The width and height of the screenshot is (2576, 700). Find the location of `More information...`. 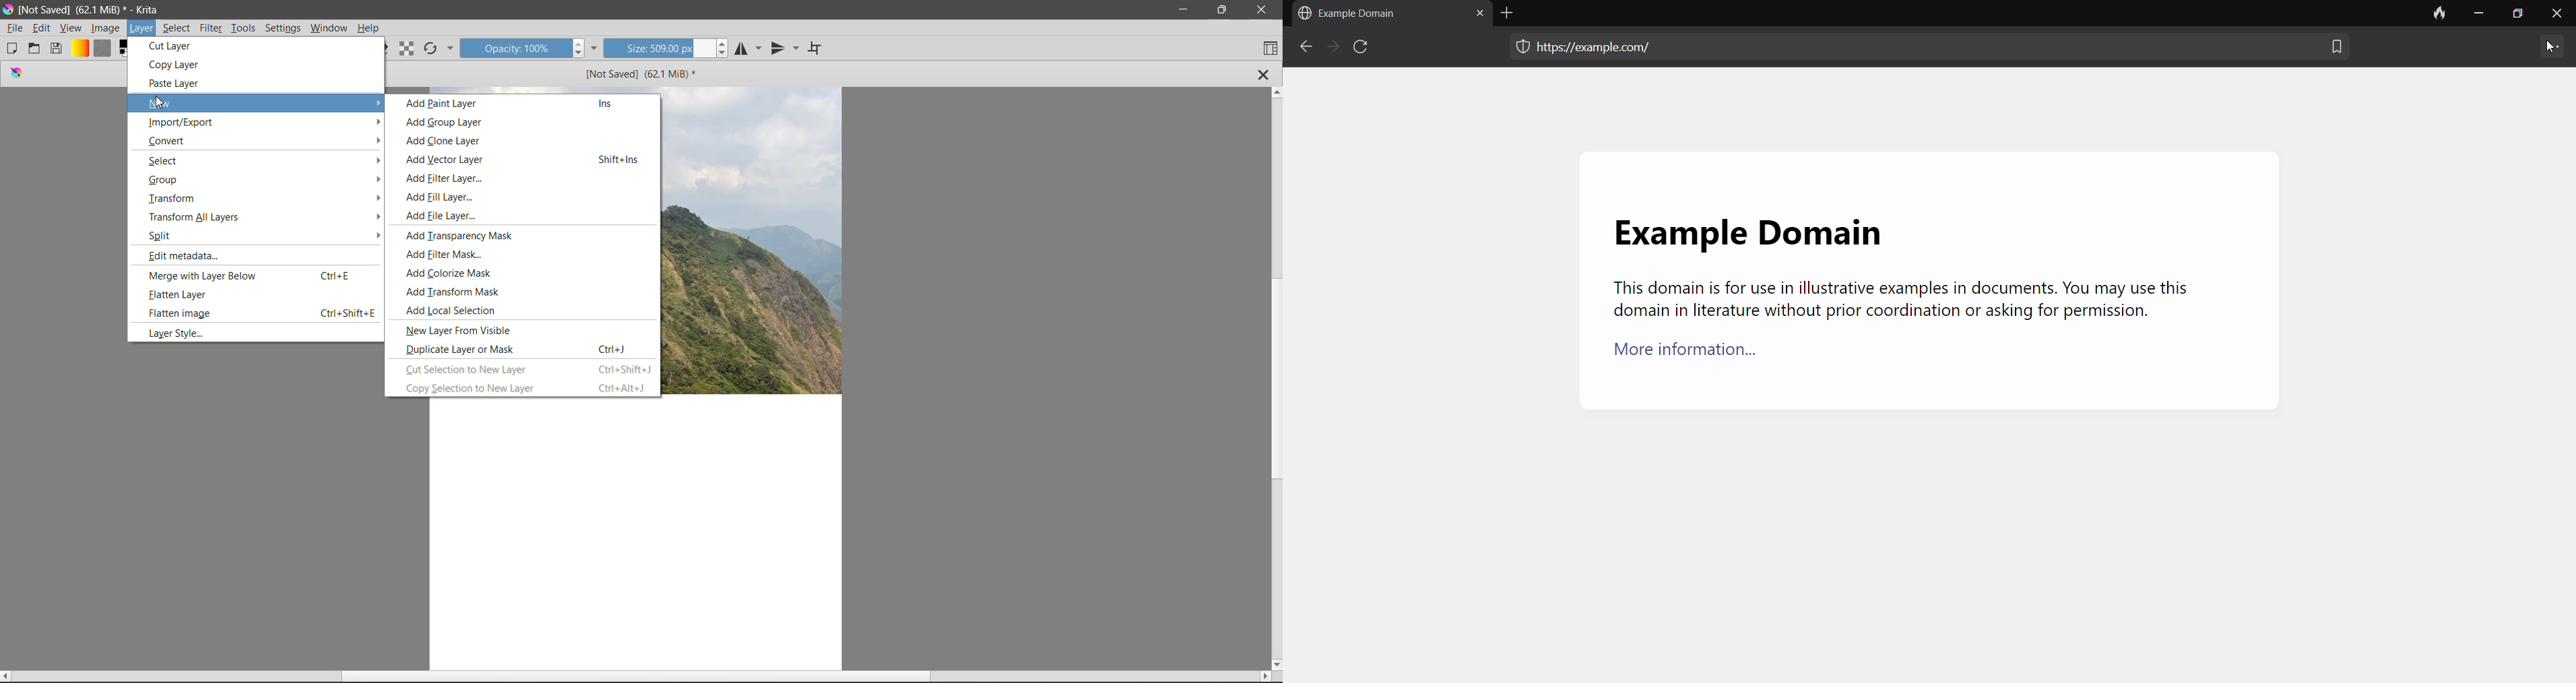

More information... is located at coordinates (1694, 355).